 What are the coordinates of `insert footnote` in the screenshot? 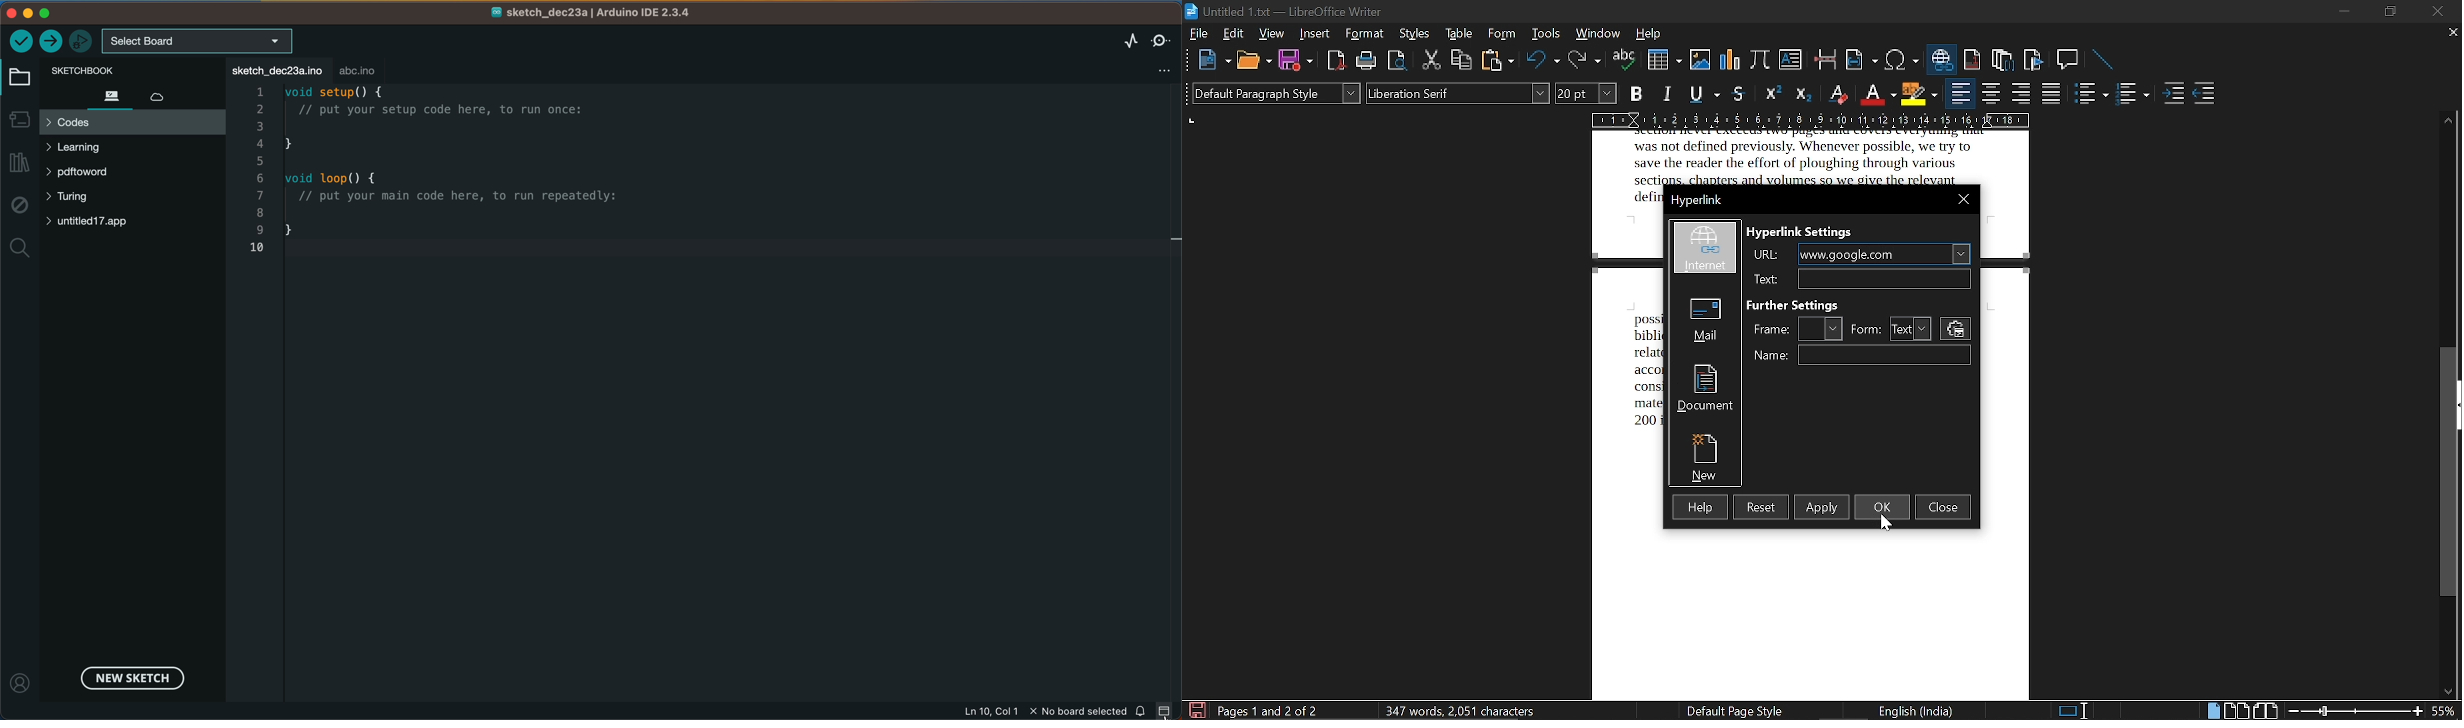 It's located at (1973, 59).